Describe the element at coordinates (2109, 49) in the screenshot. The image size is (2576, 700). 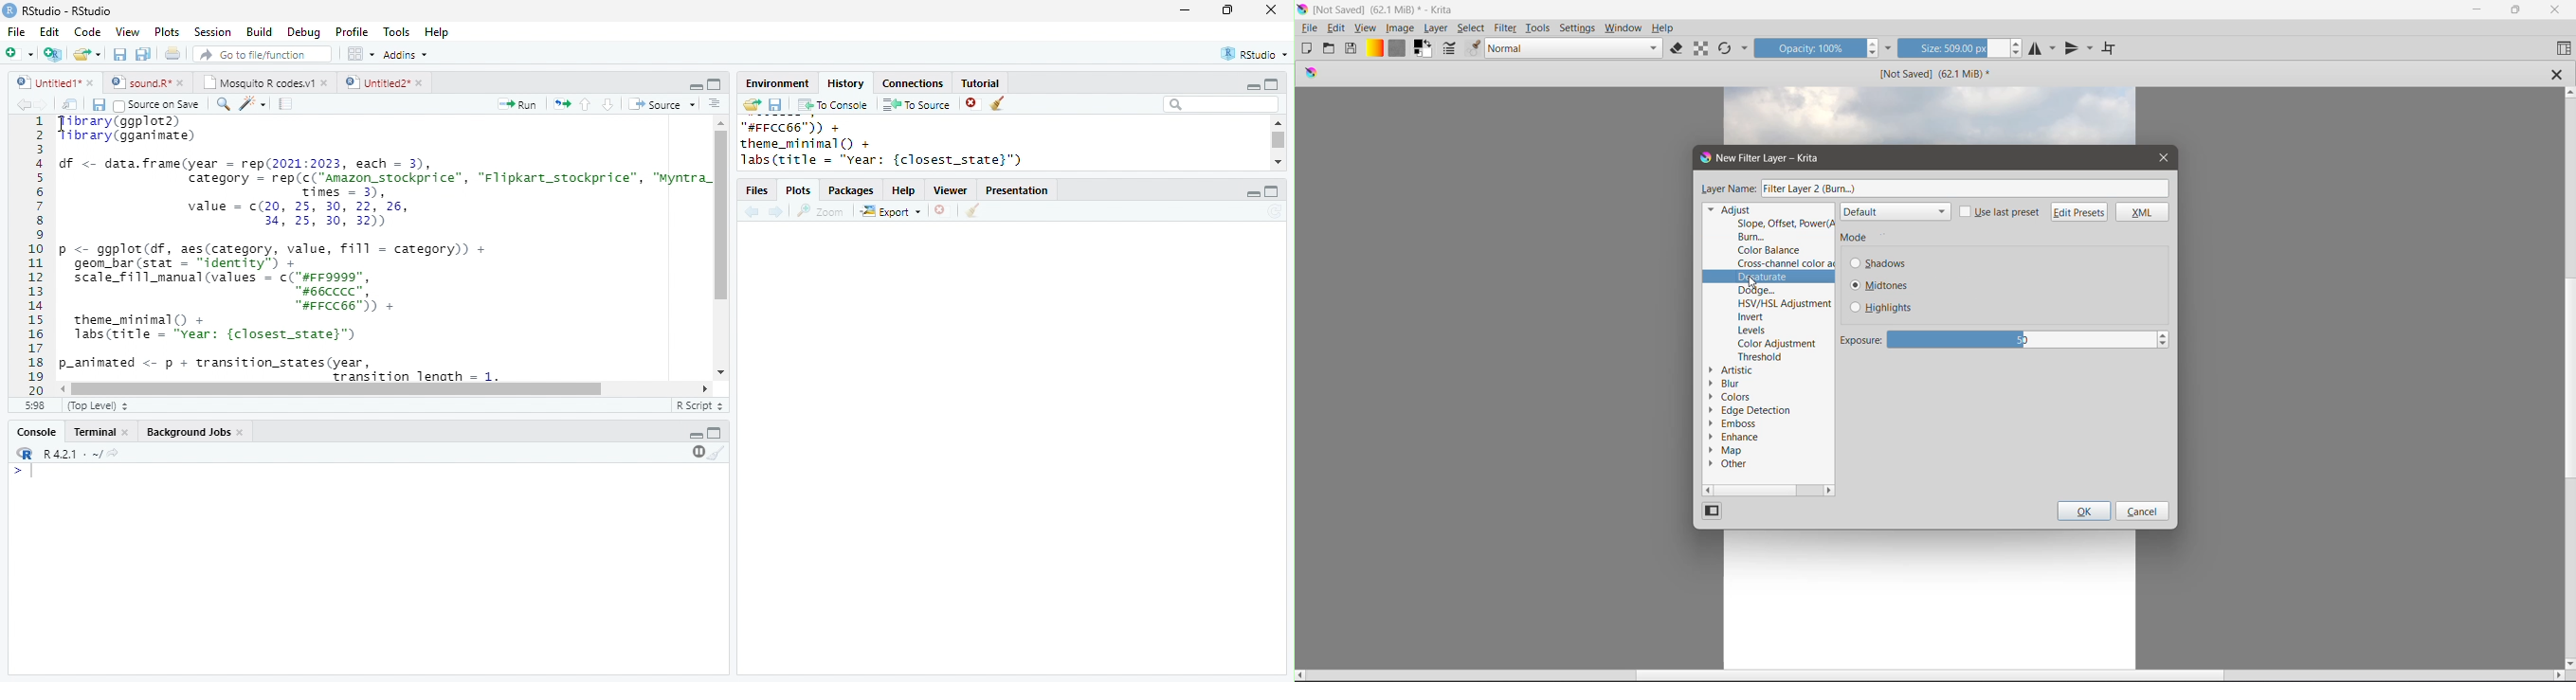
I see `Wrap Around Mode` at that location.